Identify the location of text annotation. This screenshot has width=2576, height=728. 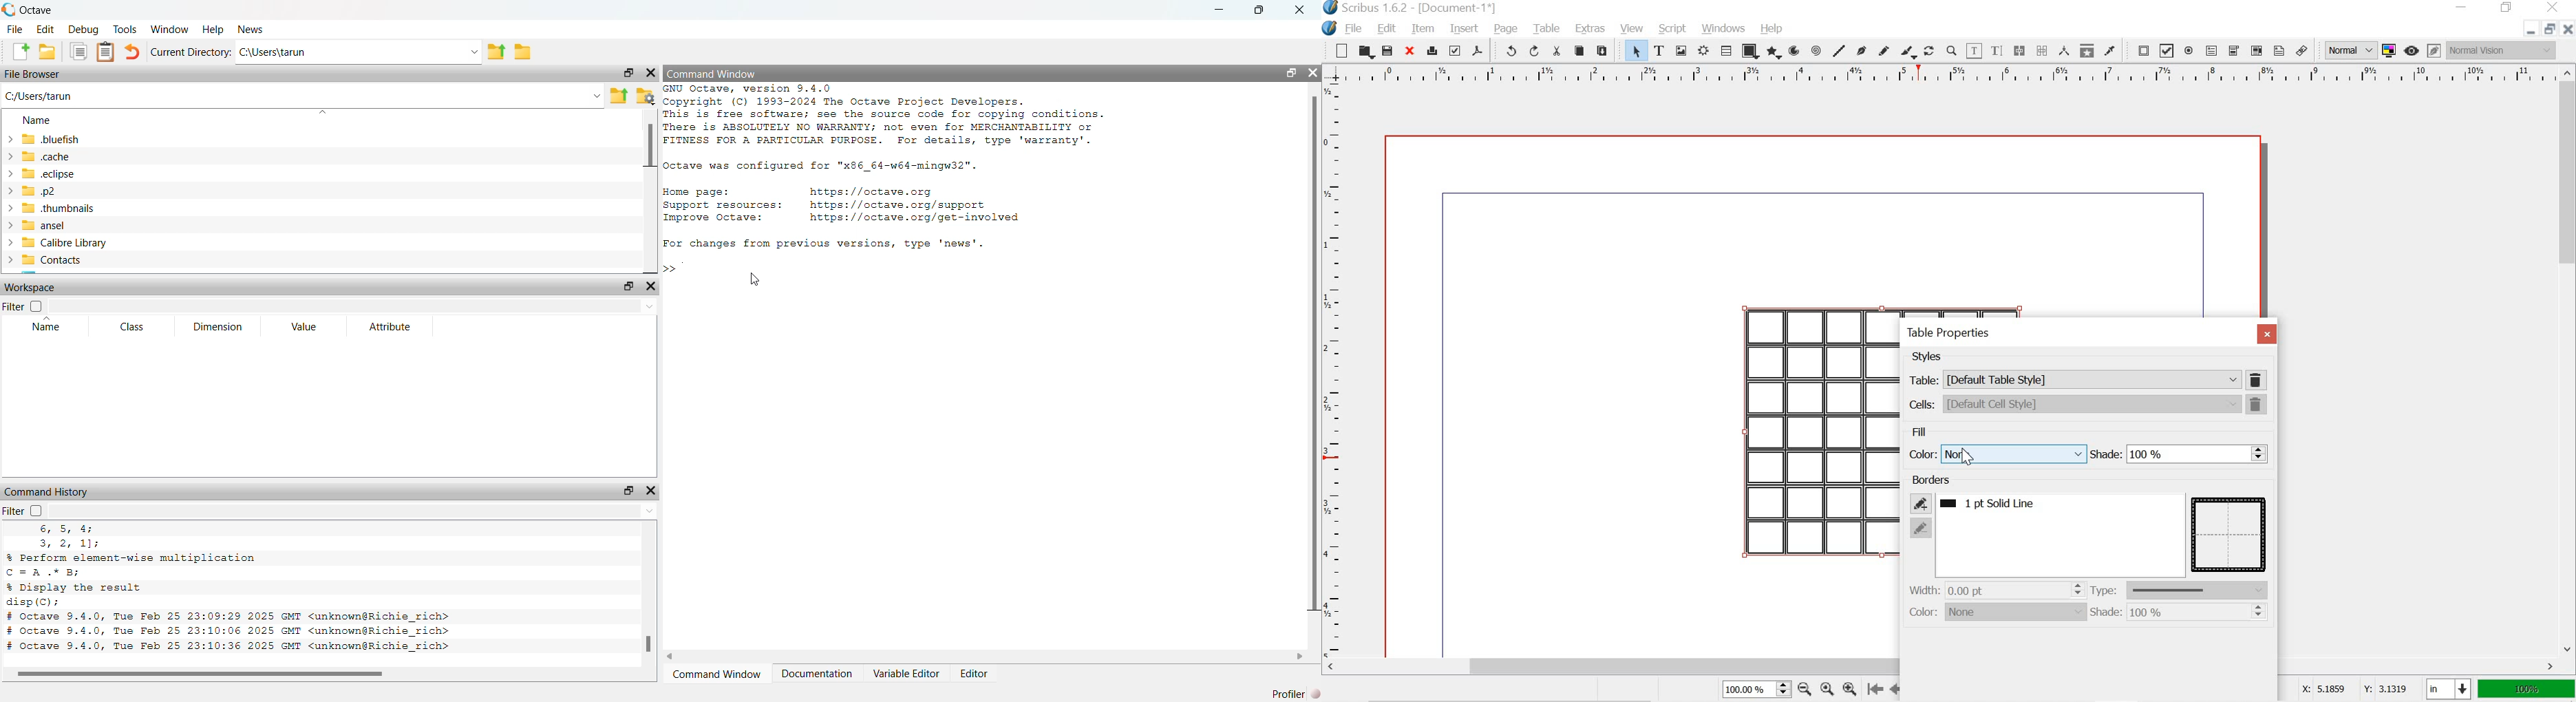
(2280, 50).